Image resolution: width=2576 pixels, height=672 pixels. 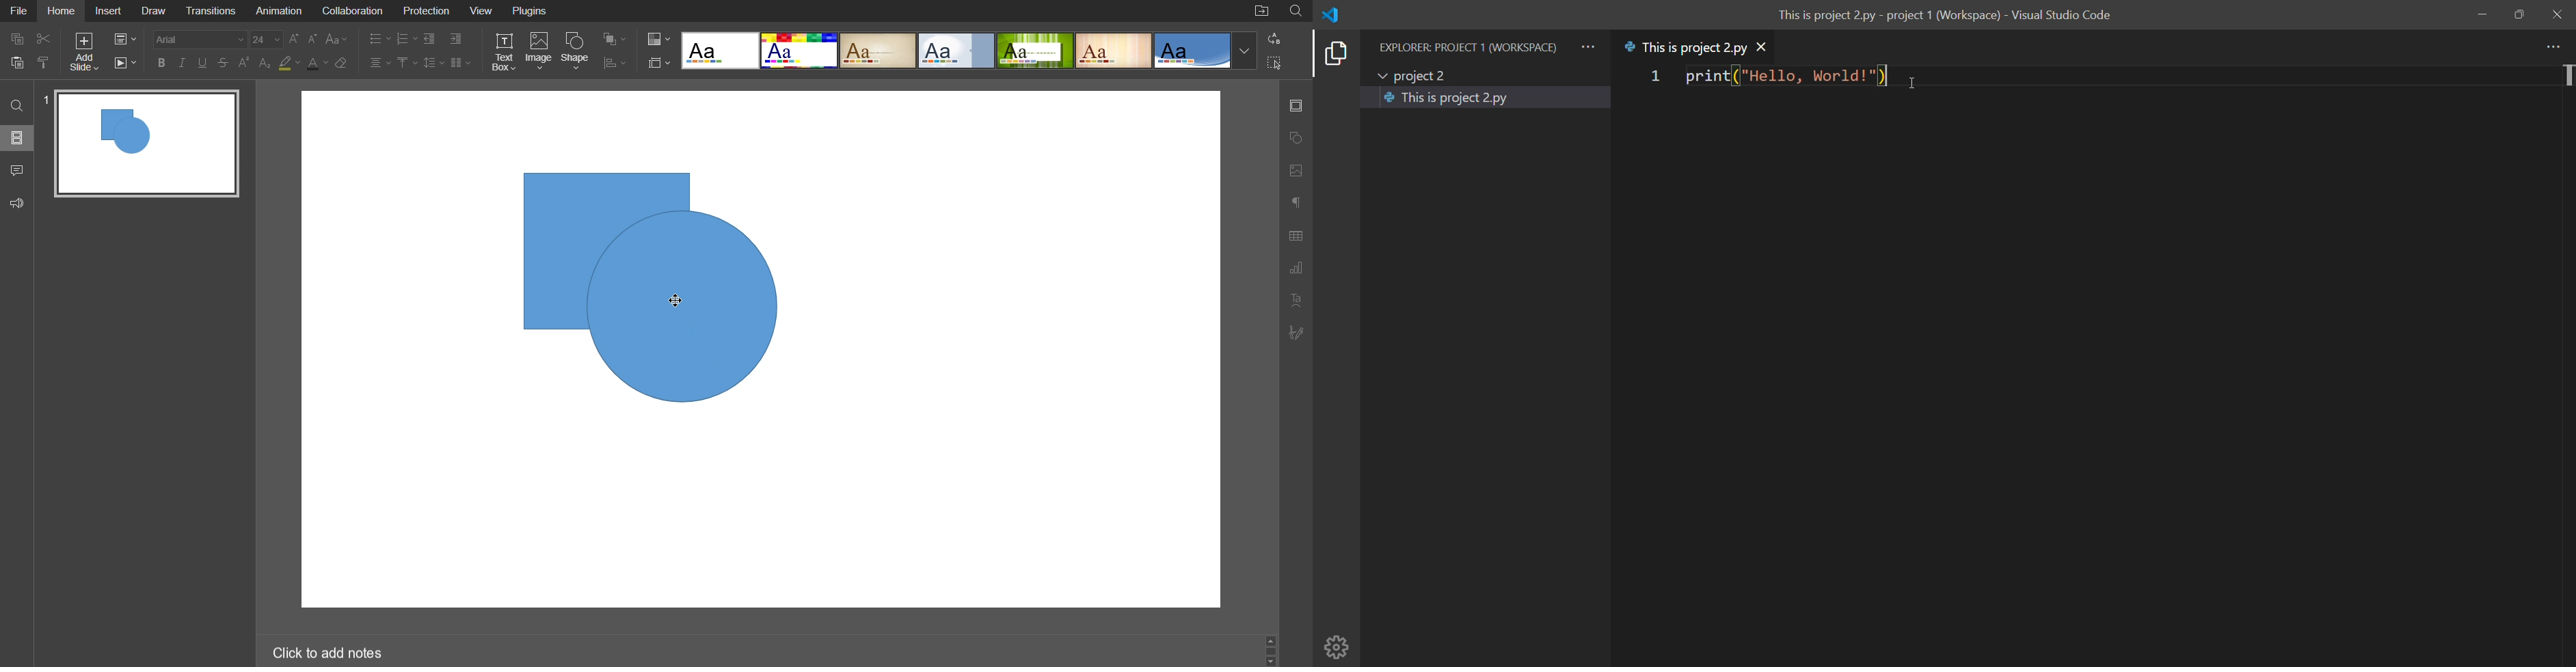 What do you see at coordinates (312, 39) in the screenshot?
I see `Decrease Font` at bounding box center [312, 39].